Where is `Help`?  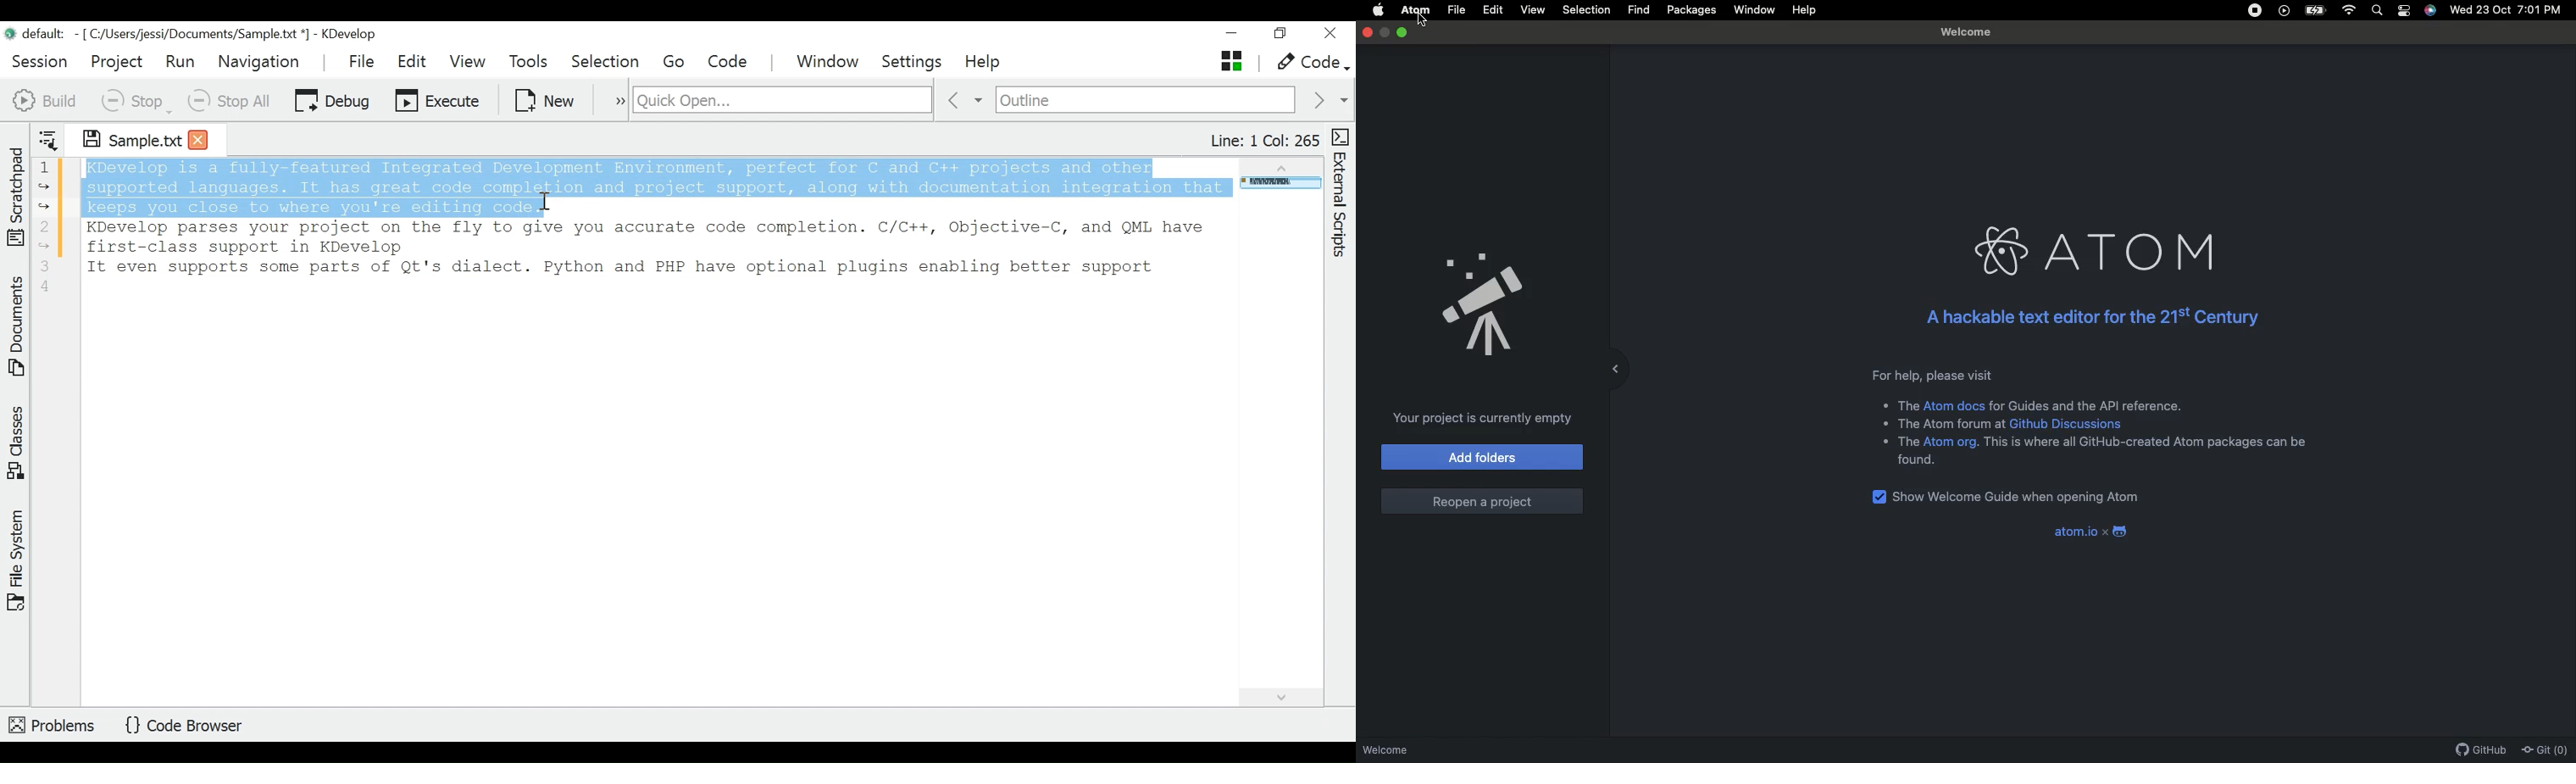 Help is located at coordinates (984, 63).